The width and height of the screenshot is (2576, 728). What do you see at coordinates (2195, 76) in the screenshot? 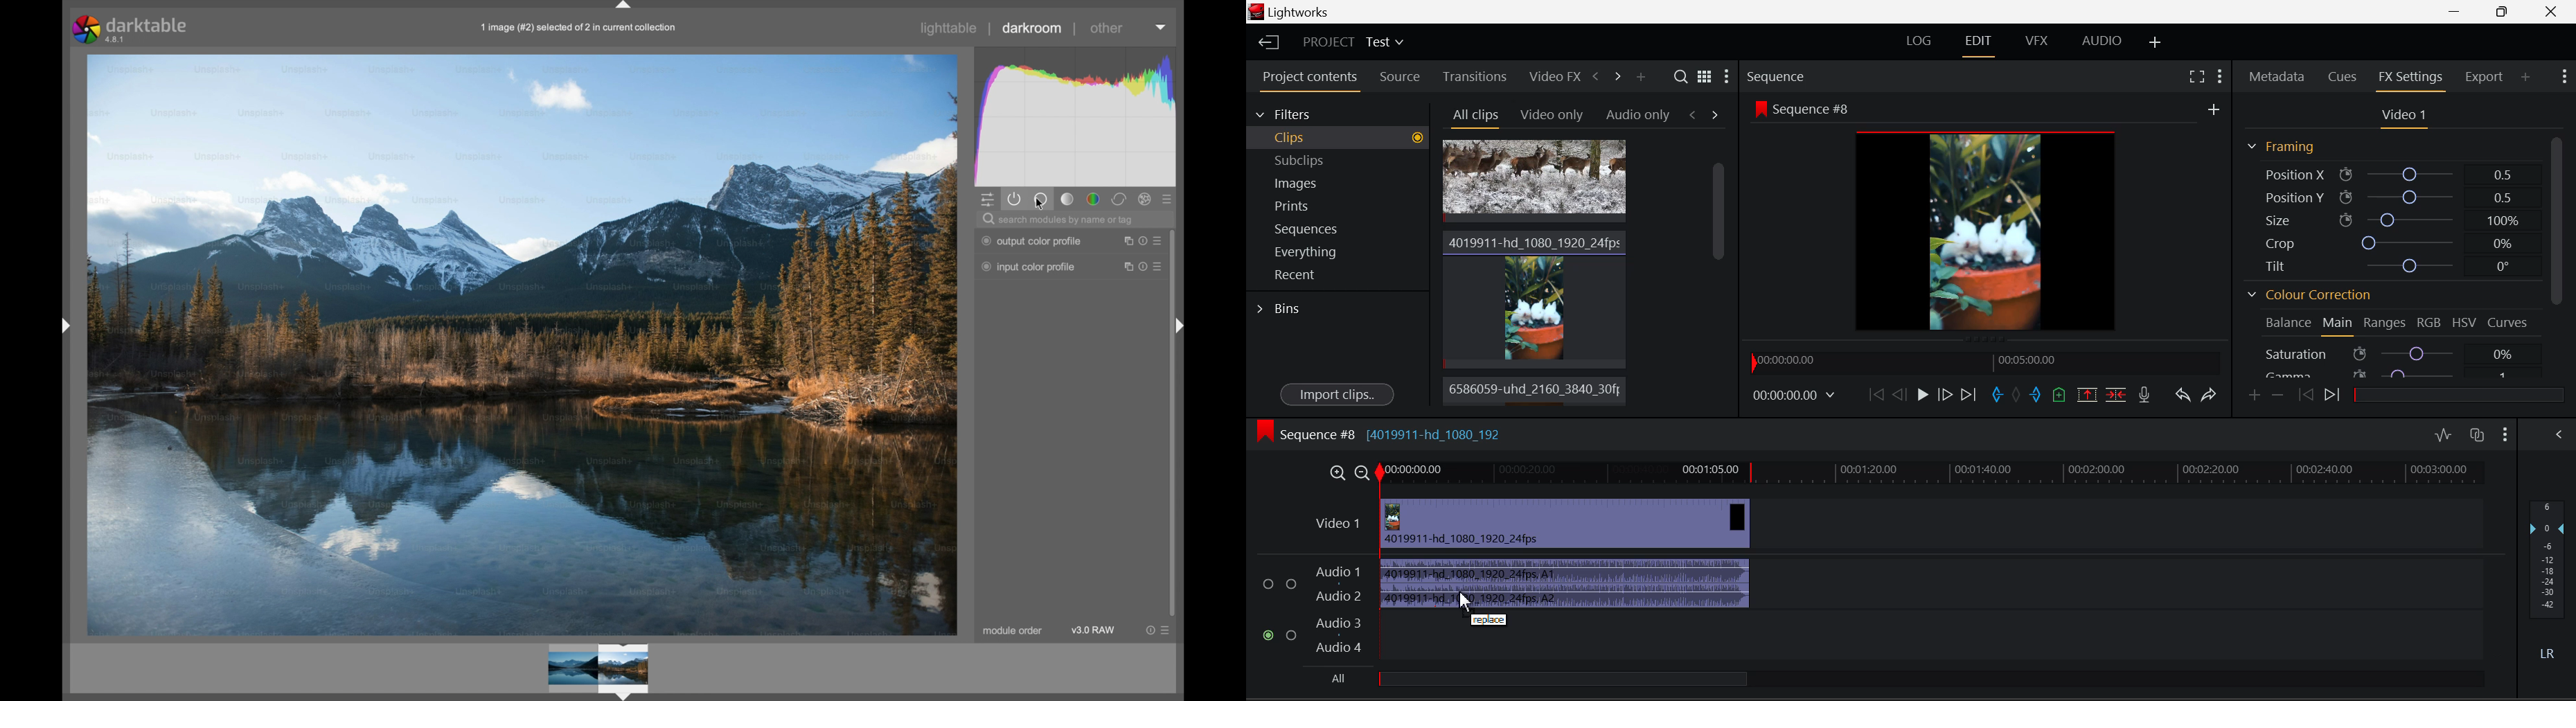
I see `Full Screen` at bounding box center [2195, 76].